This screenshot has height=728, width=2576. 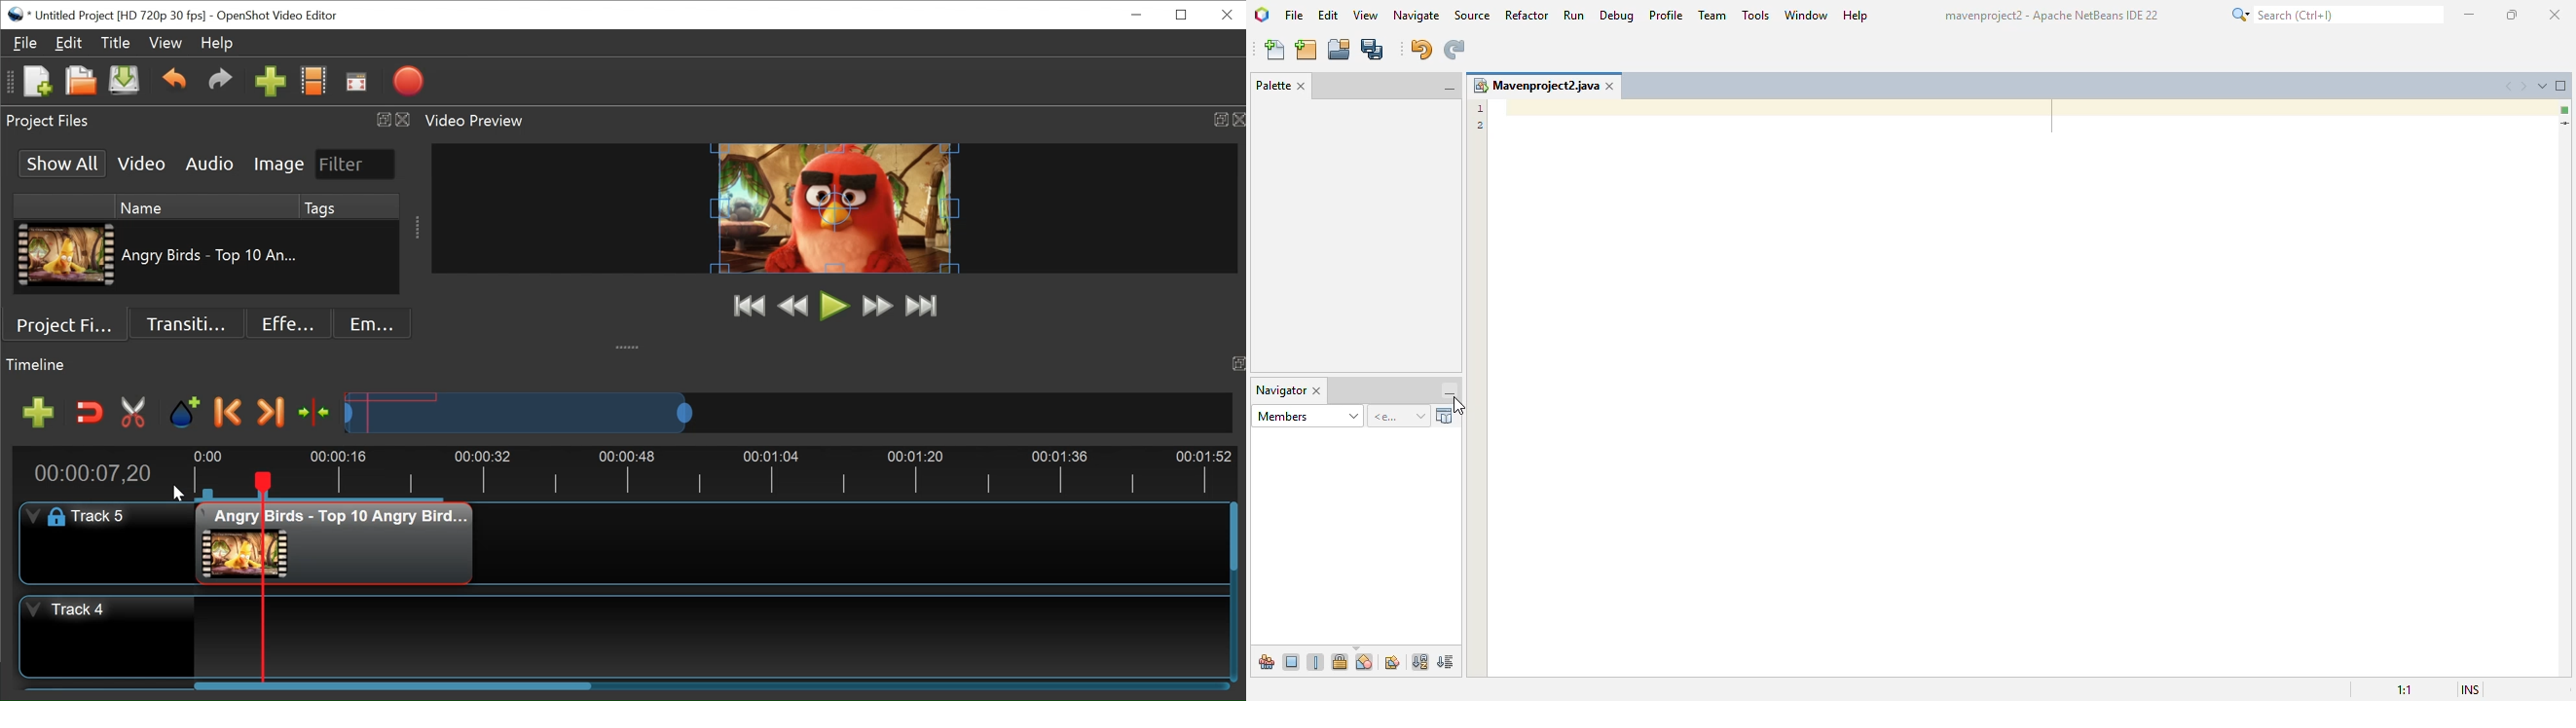 I want to click on View, so click(x=165, y=44).